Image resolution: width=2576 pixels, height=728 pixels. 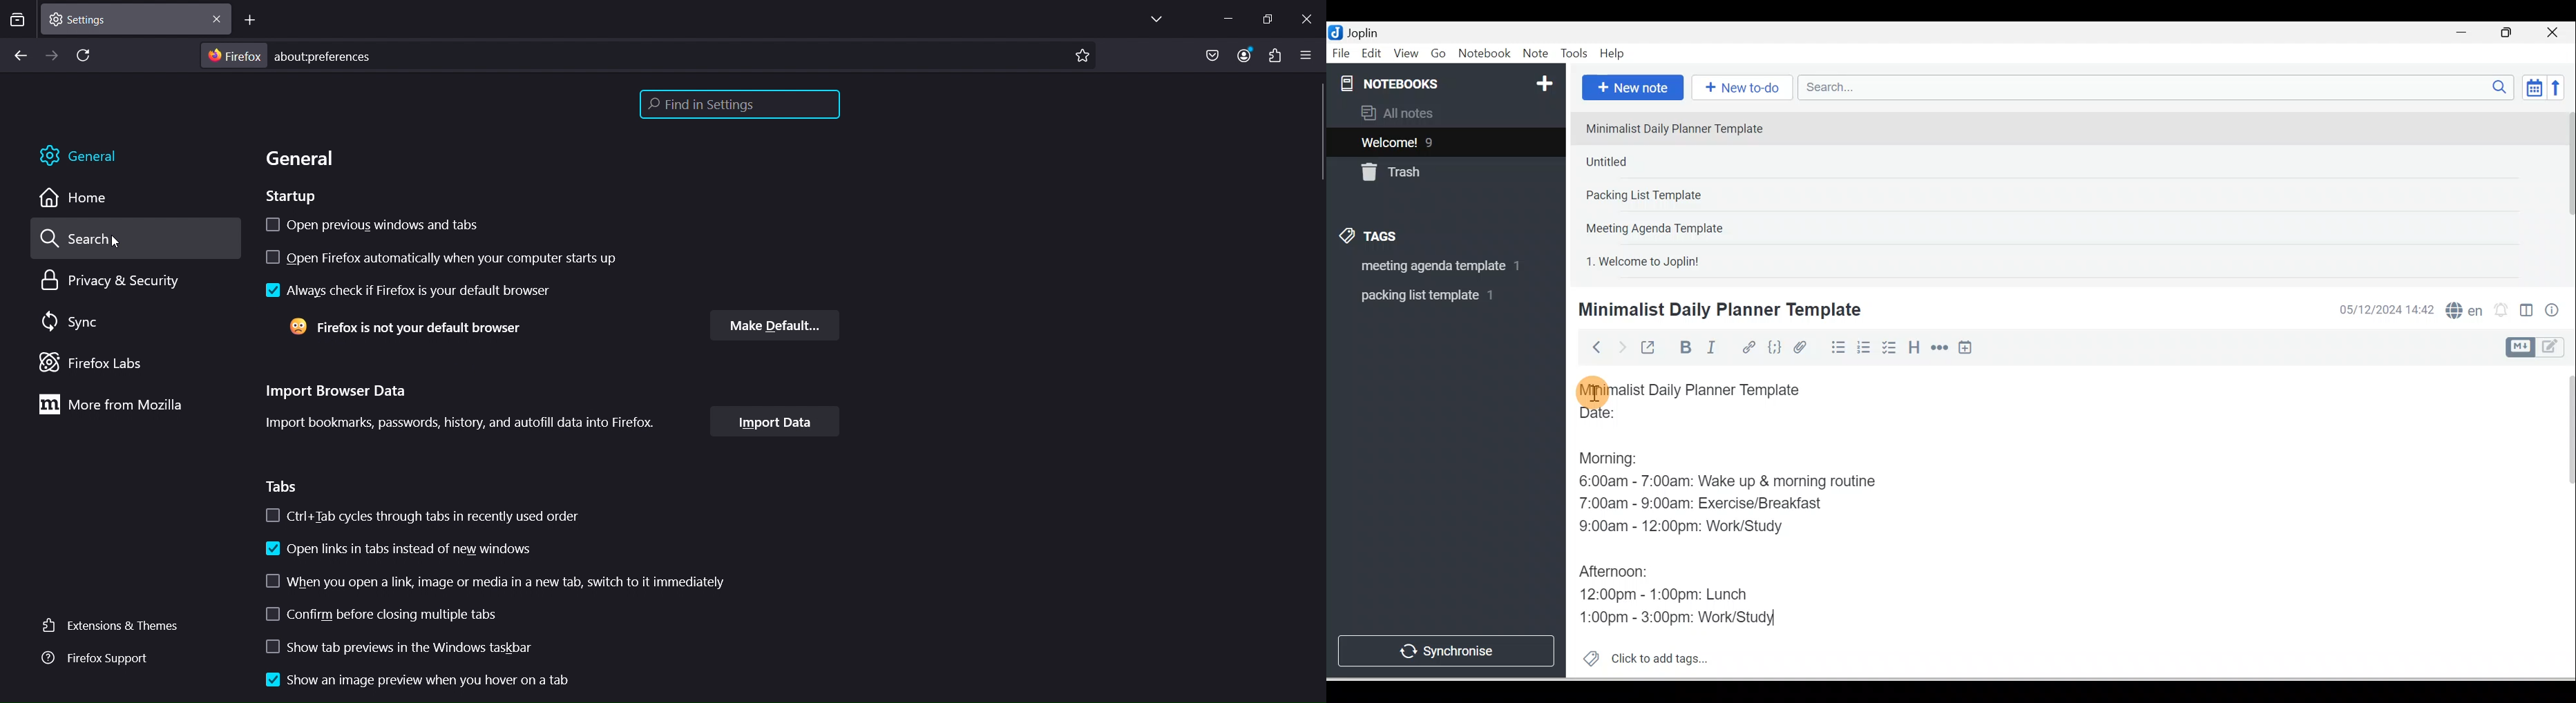 I want to click on Minimise, so click(x=2466, y=34).